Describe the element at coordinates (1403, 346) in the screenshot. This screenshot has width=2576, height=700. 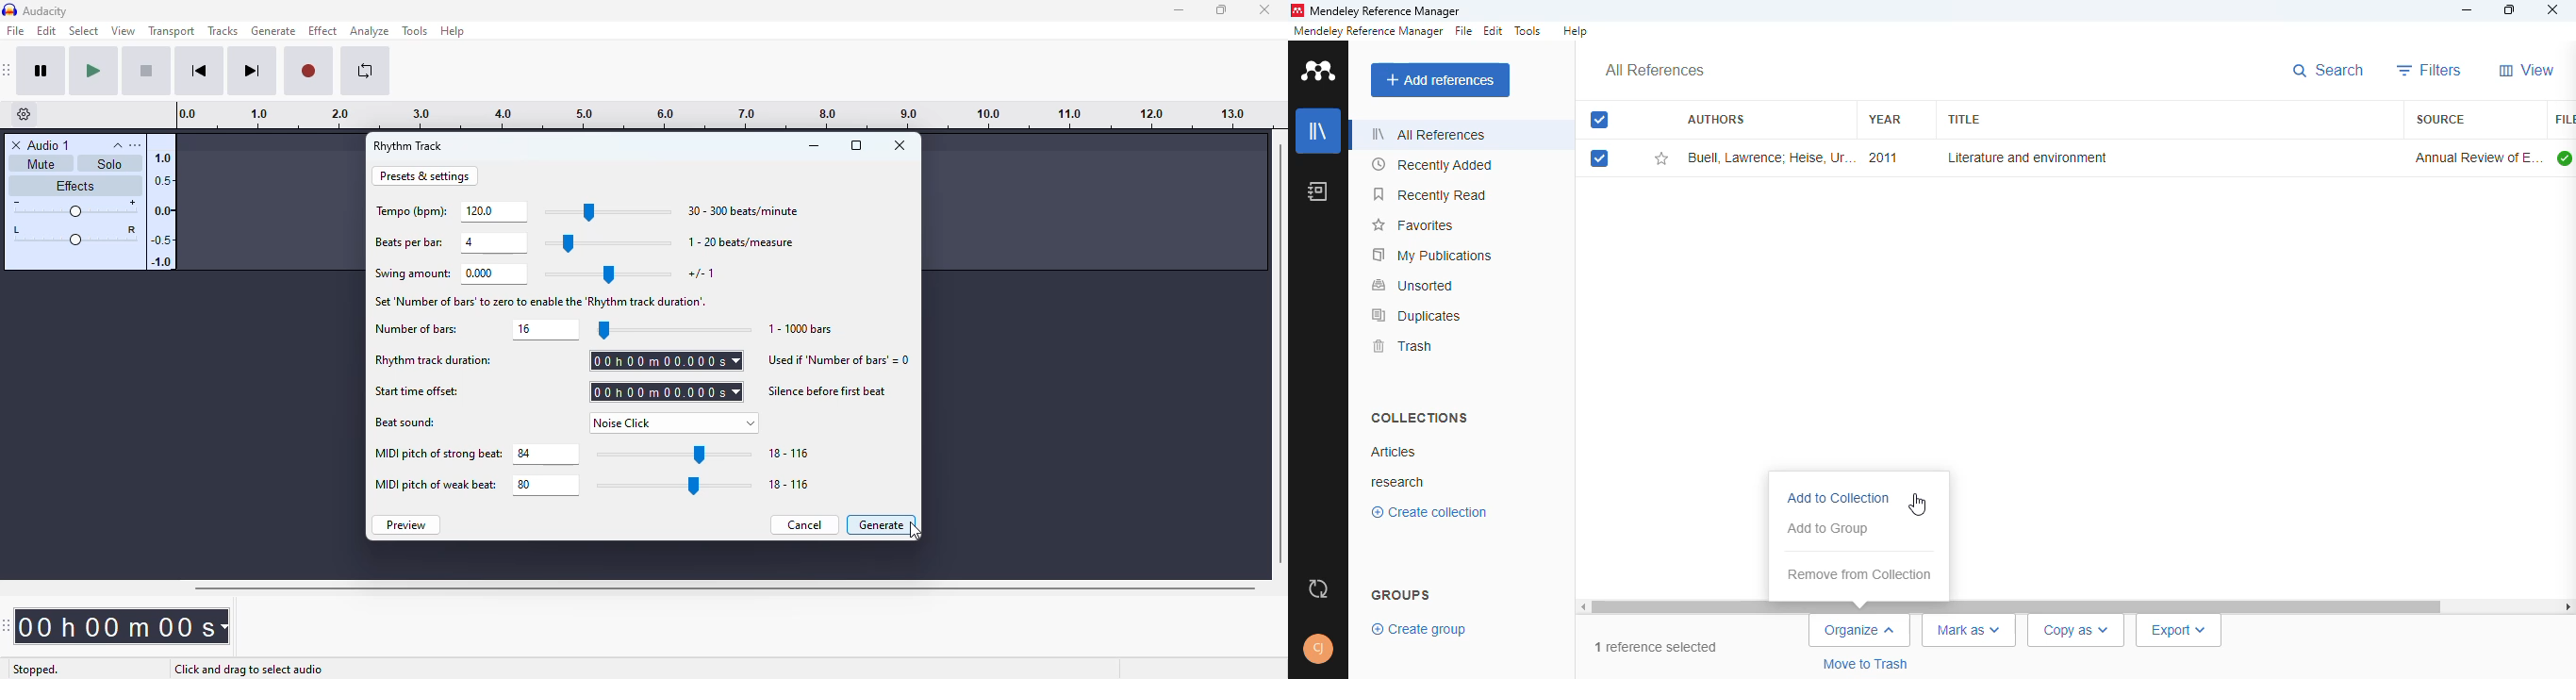
I see `trash` at that location.